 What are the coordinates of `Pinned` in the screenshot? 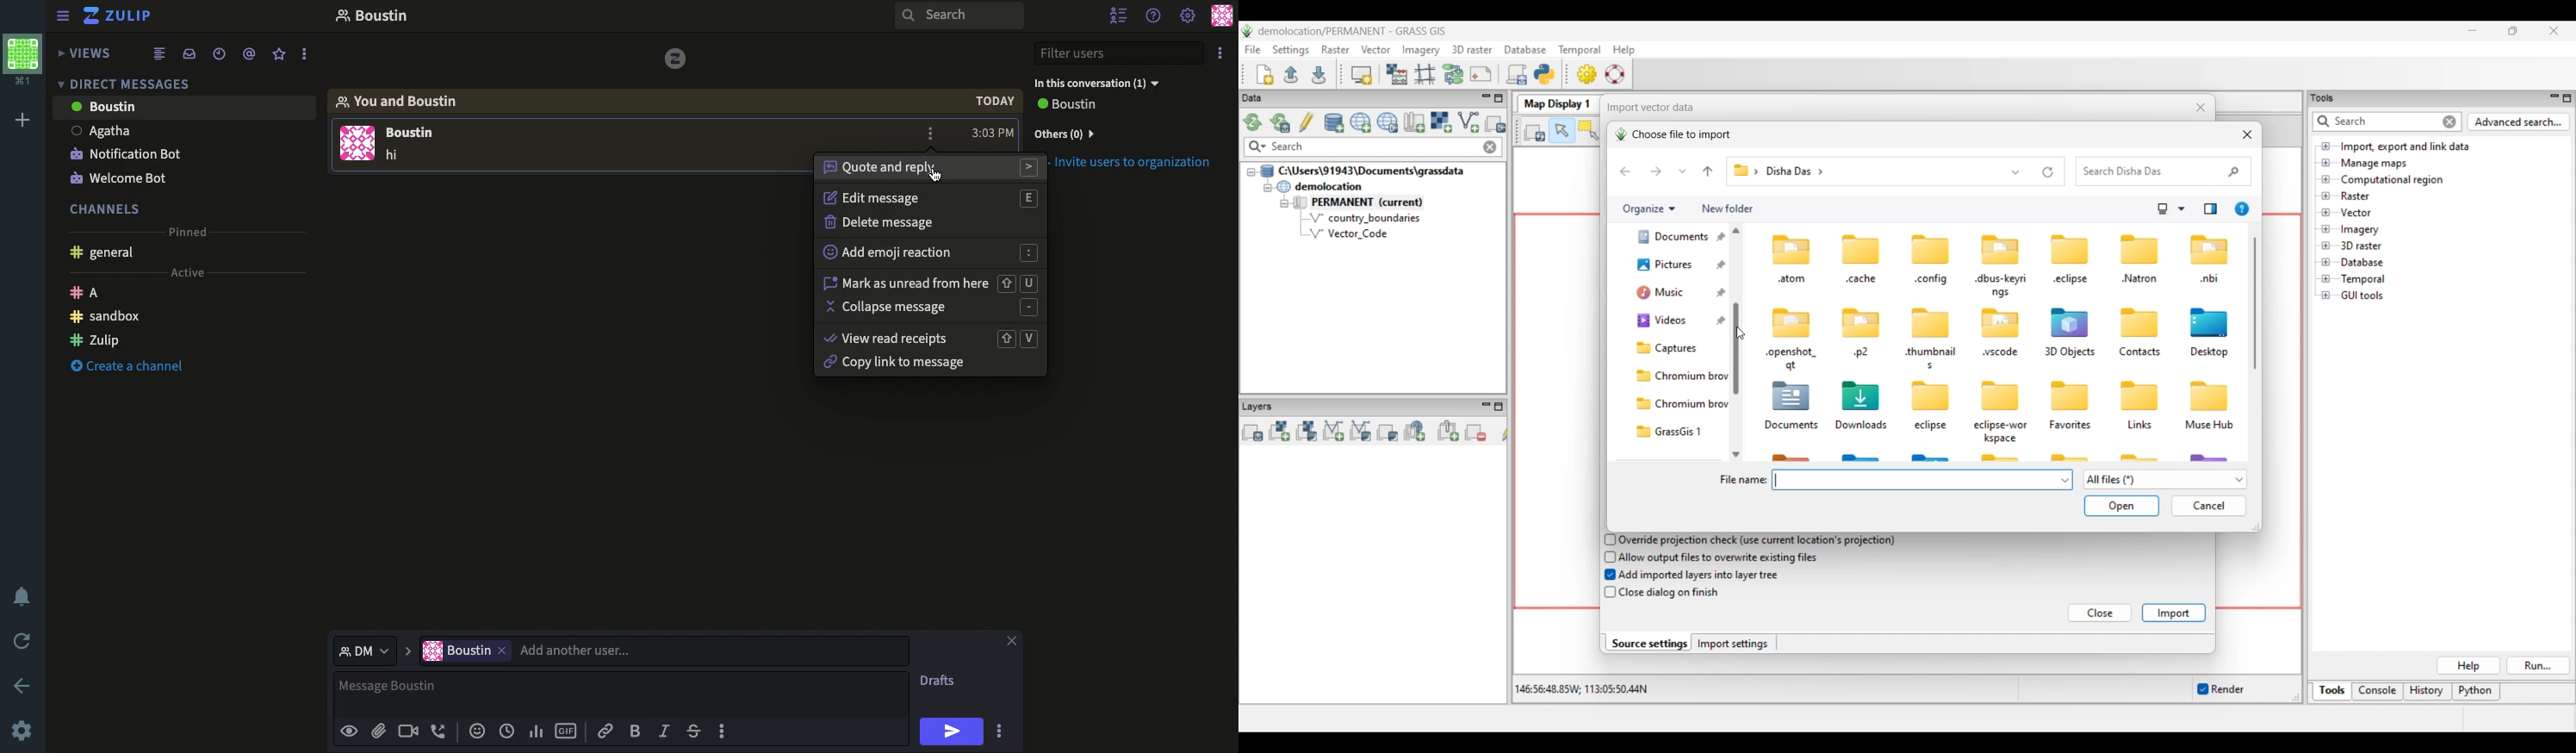 It's located at (190, 231).